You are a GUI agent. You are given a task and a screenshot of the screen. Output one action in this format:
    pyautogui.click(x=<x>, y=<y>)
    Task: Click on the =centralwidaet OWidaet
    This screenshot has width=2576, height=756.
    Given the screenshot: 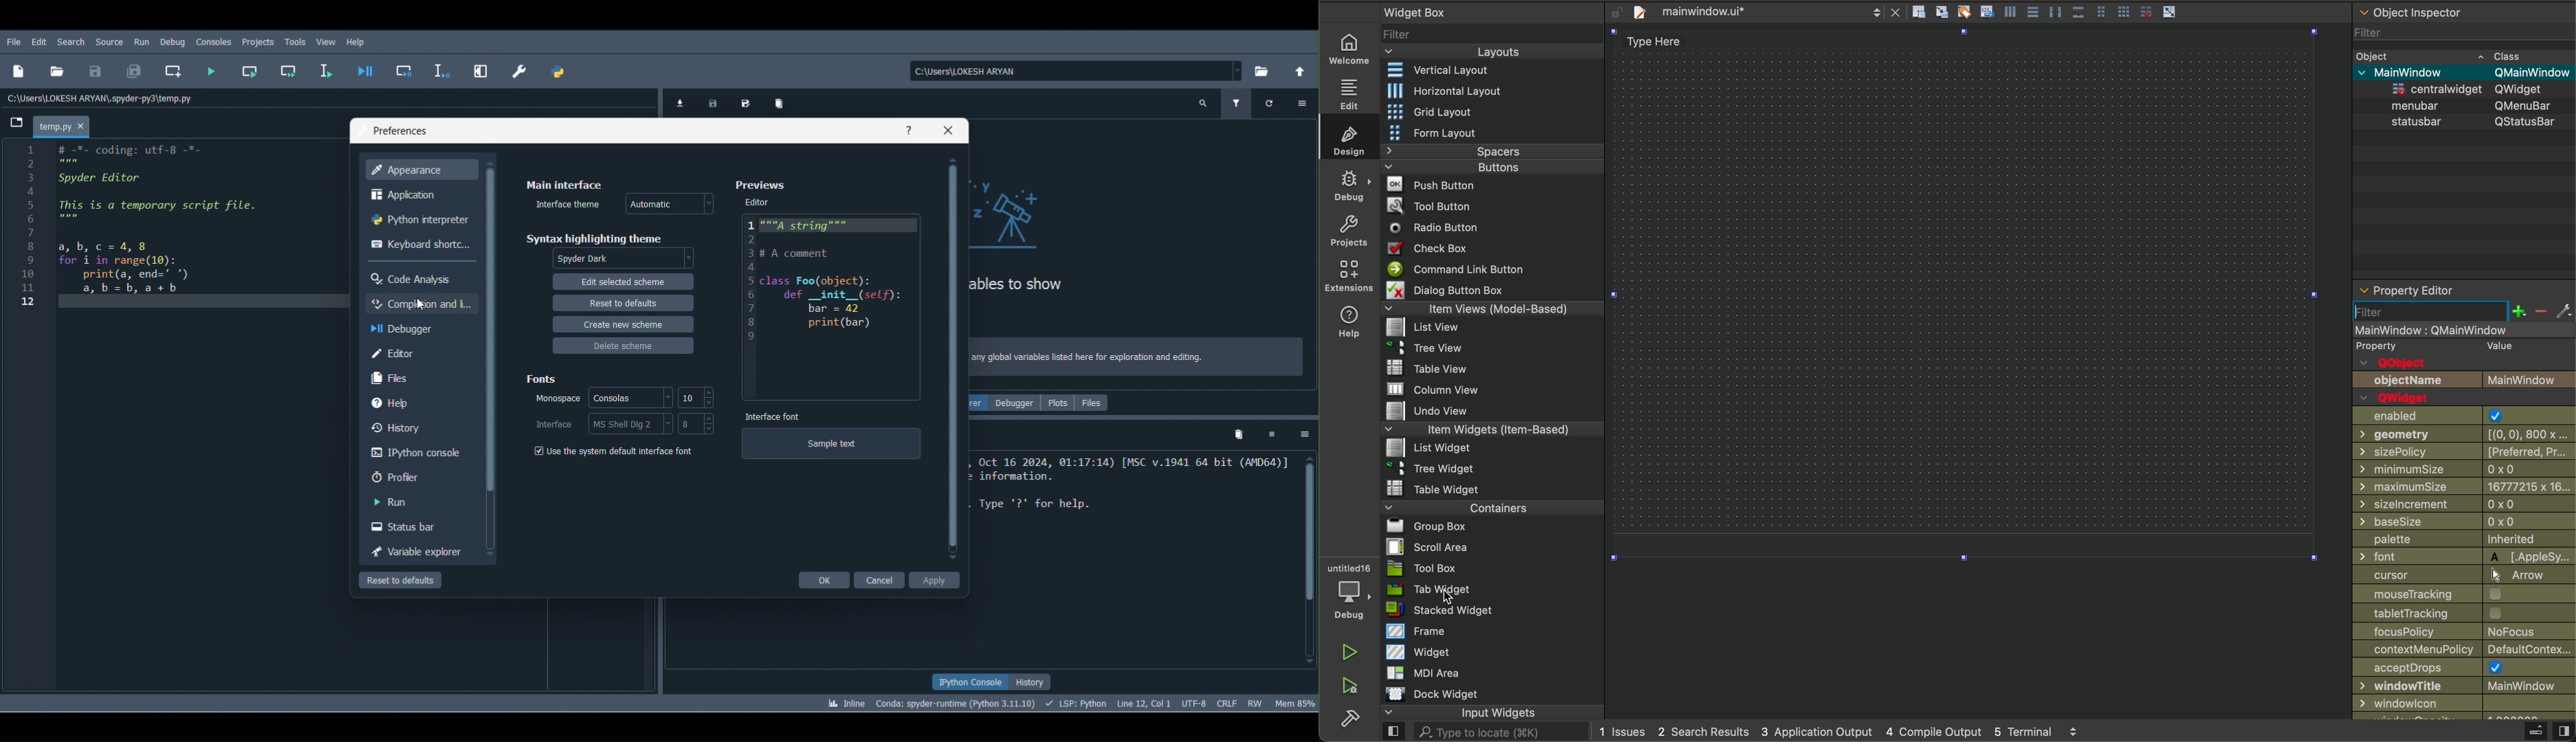 What is the action you would take?
    pyautogui.click(x=2461, y=87)
    